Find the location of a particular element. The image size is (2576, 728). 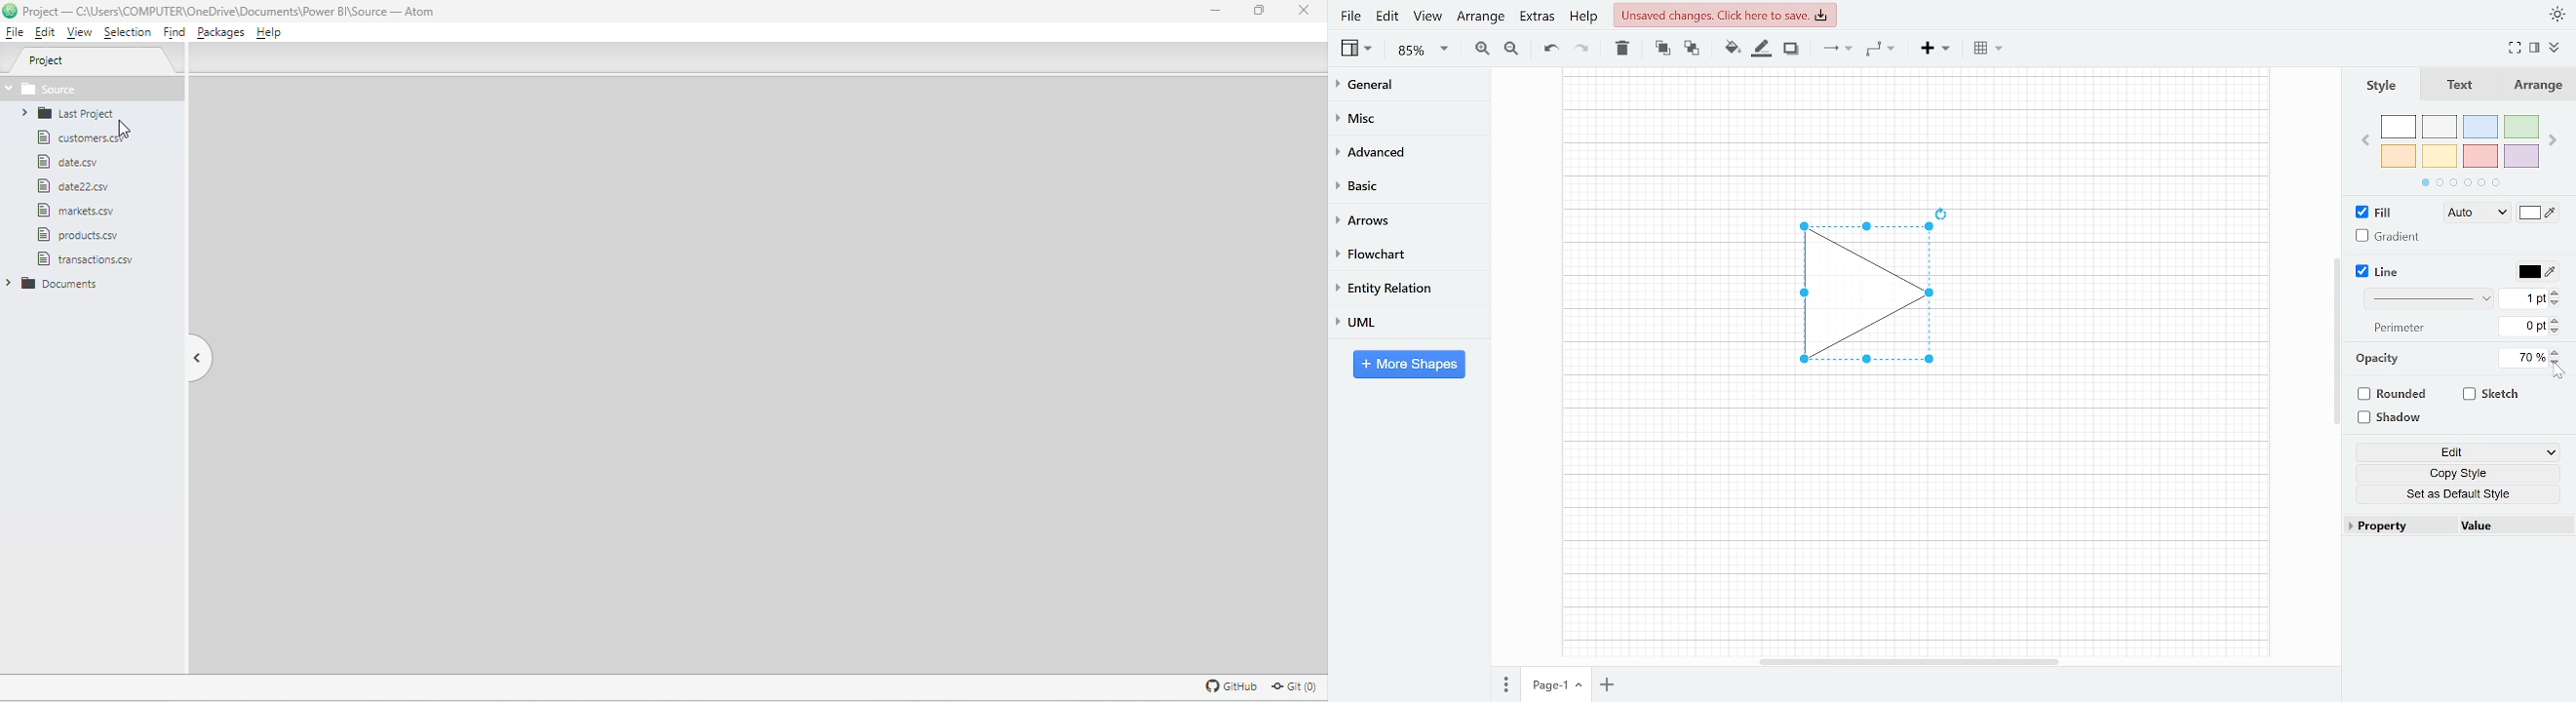

Waypoints is located at coordinates (1882, 48).